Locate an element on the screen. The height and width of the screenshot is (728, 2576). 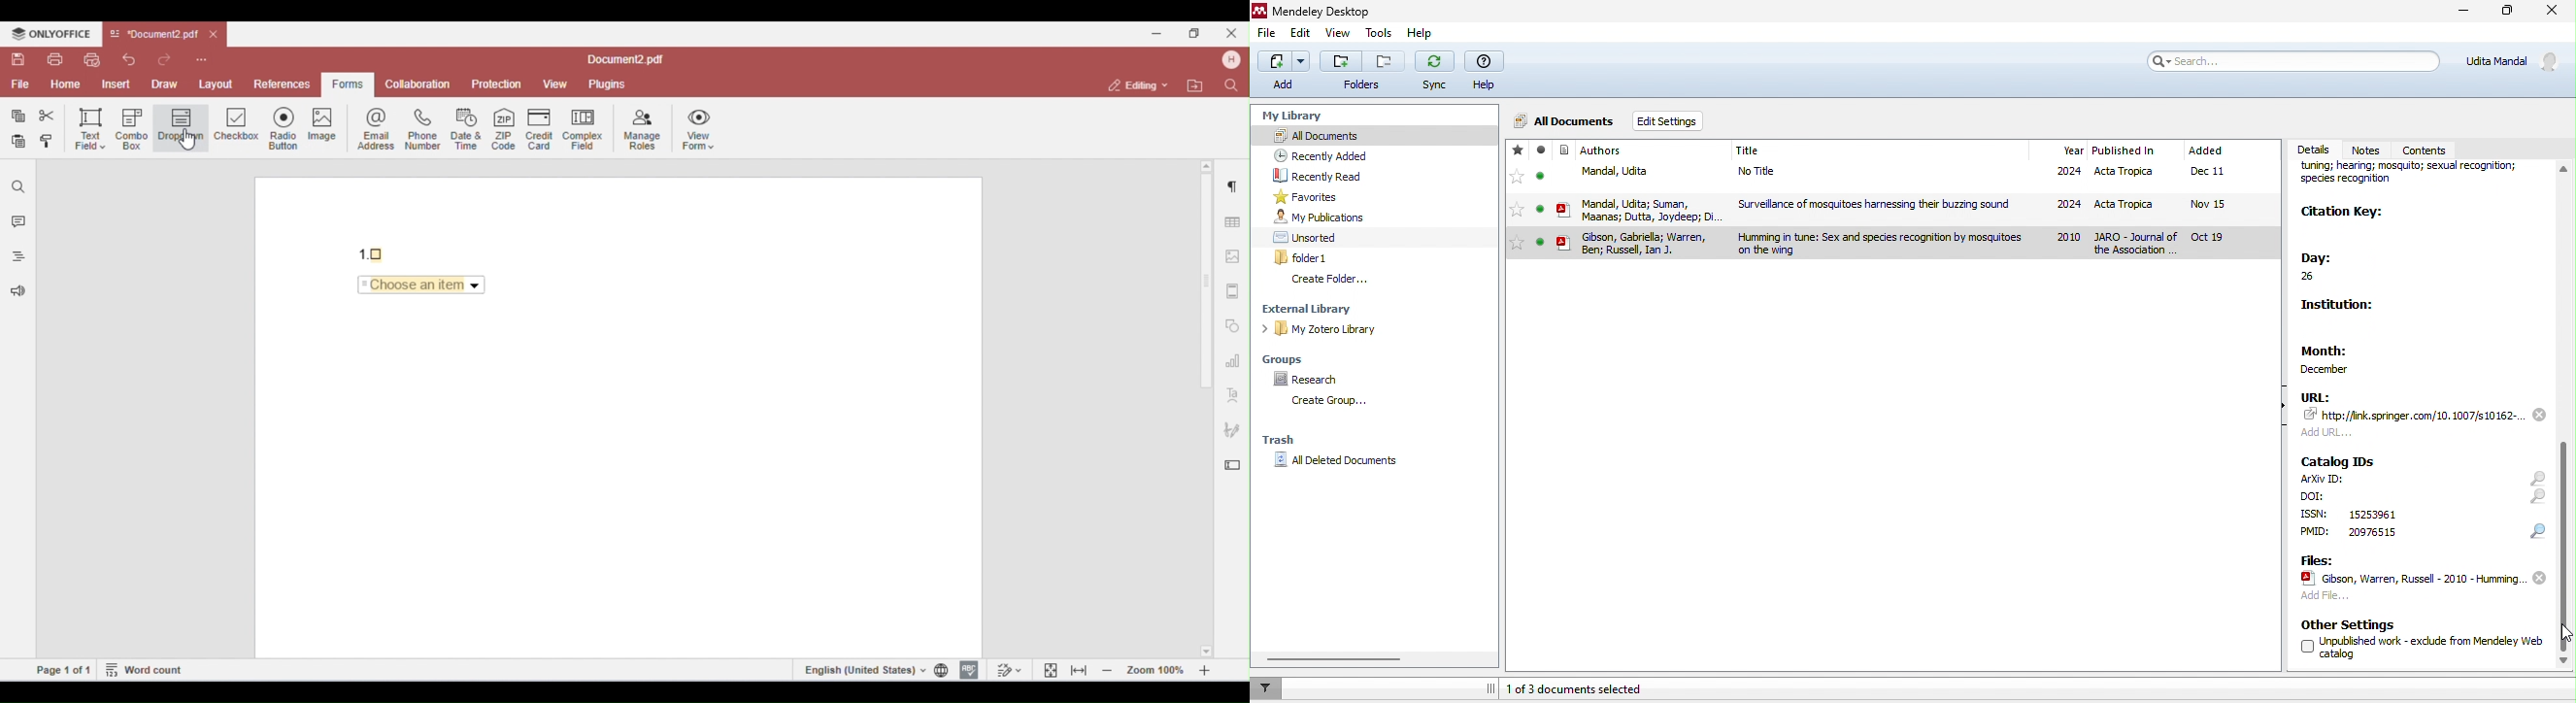
1 of 3 documents selected is located at coordinates (1583, 688).